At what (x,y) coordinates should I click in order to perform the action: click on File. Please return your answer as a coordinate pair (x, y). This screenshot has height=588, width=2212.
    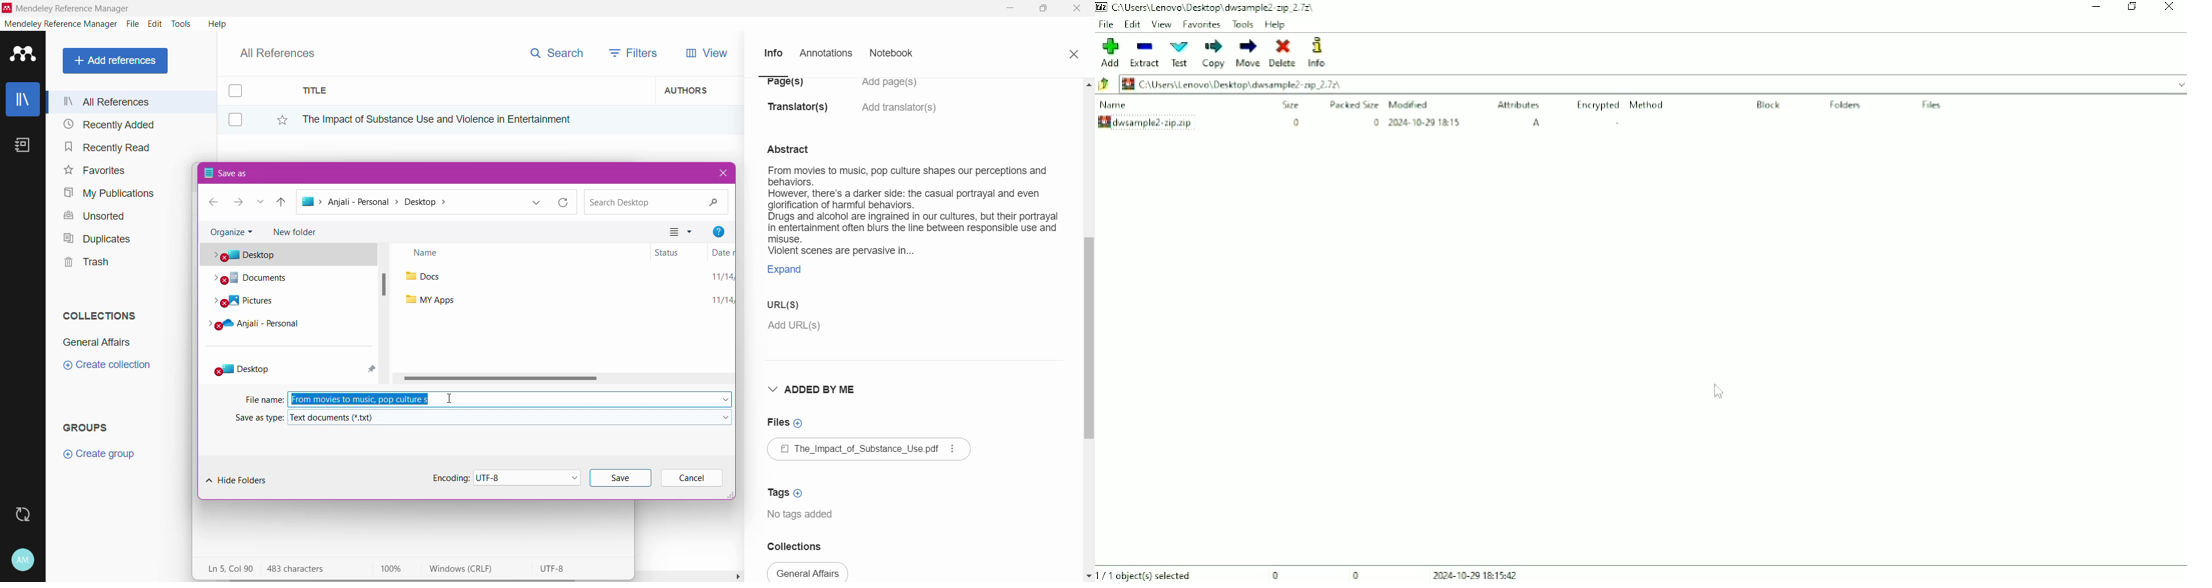
    Looking at the image, I should click on (1107, 23).